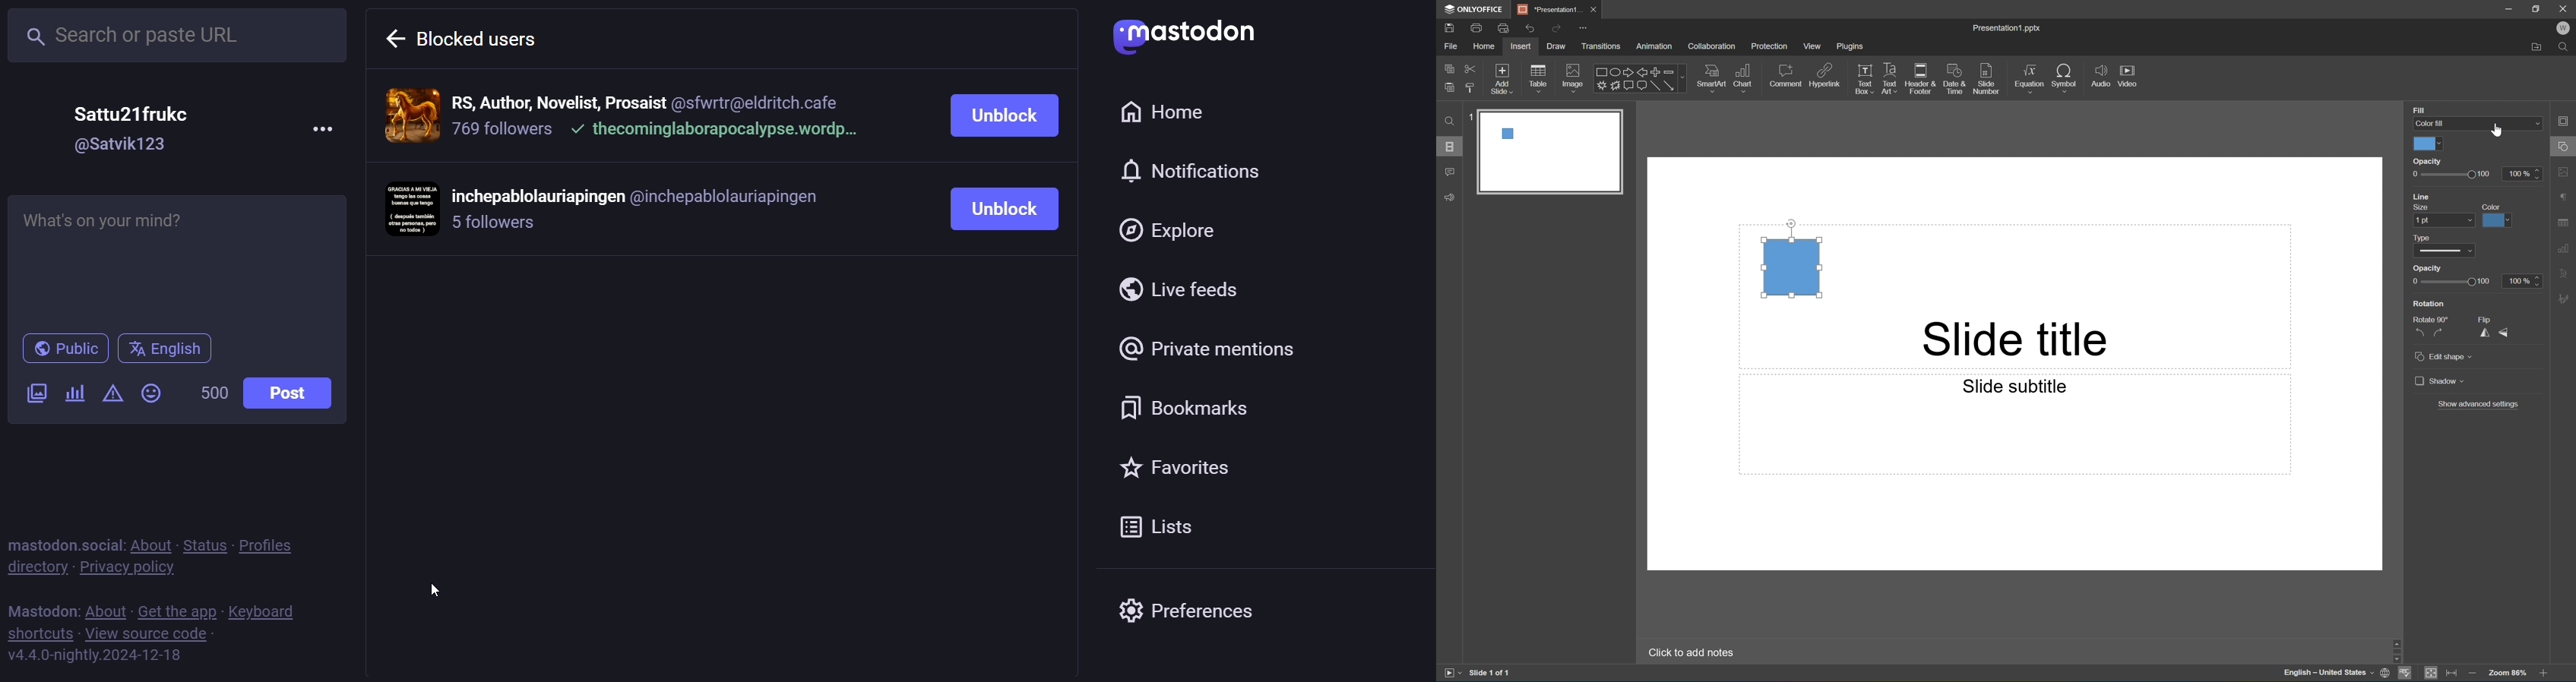 The image size is (2576, 700). I want to click on 500, so click(212, 390).